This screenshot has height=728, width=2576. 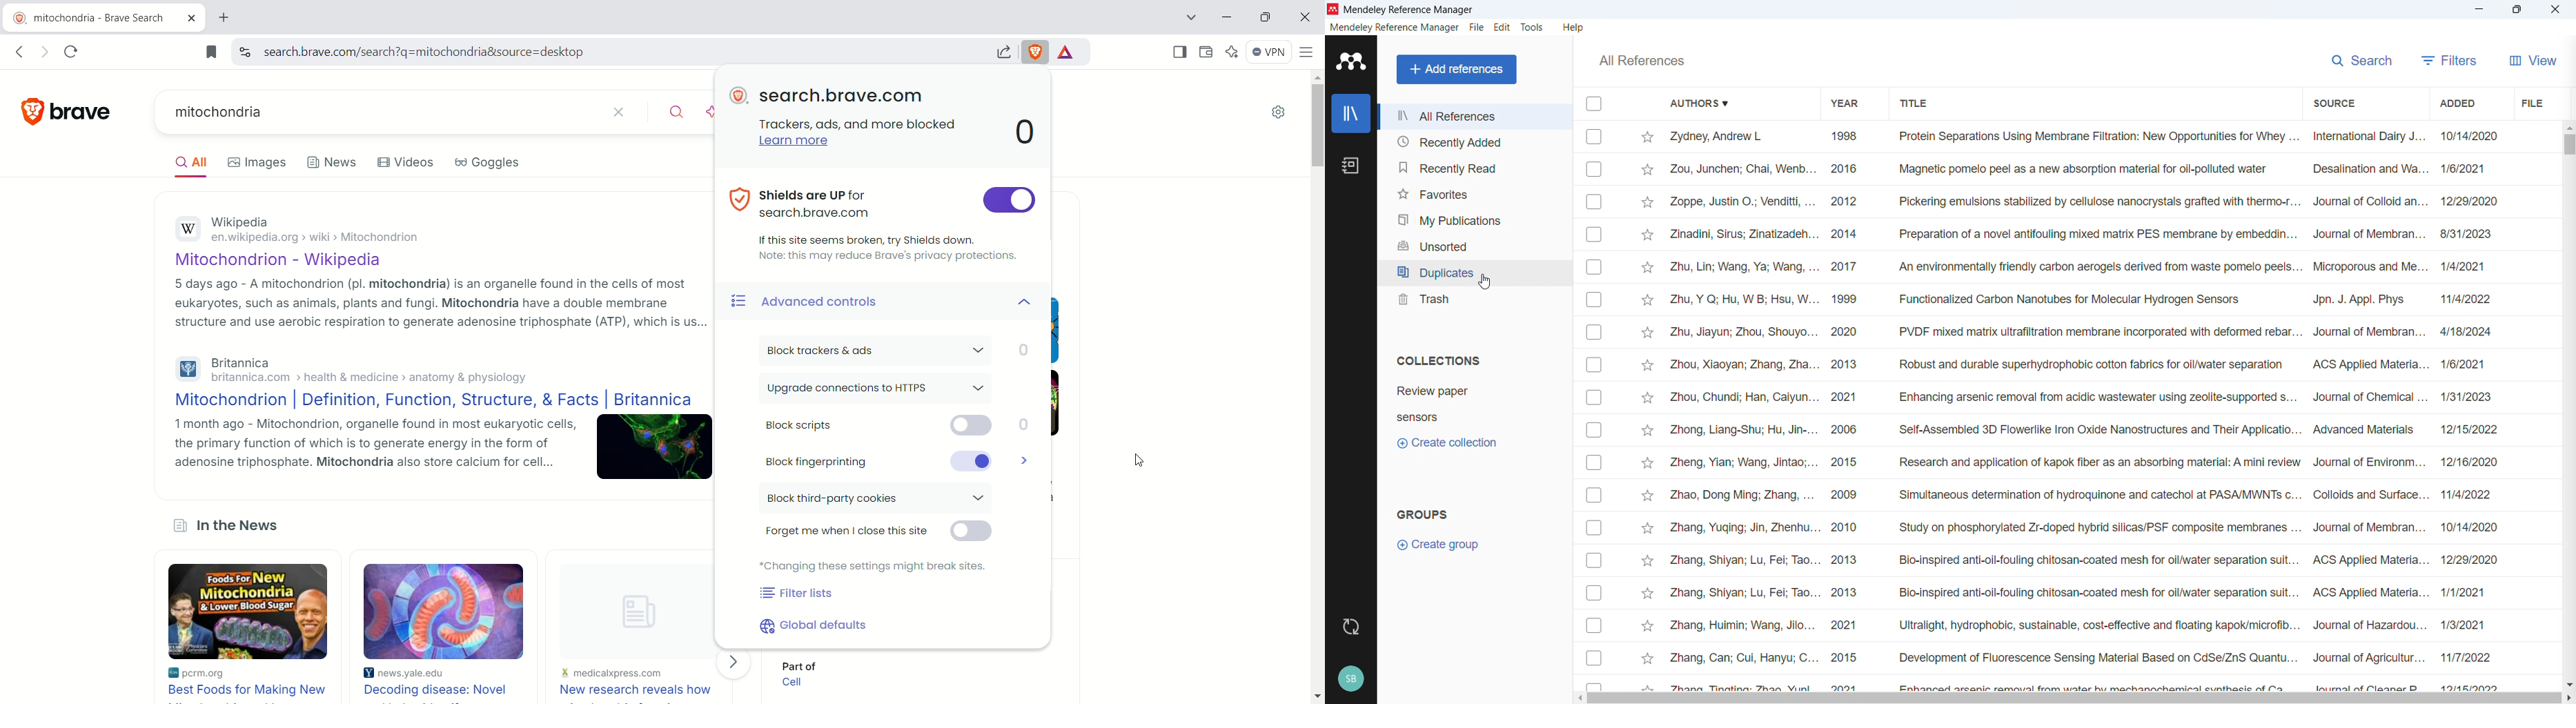 What do you see at coordinates (1844, 409) in the screenshot?
I see `year of publication of individual entries ` at bounding box center [1844, 409].